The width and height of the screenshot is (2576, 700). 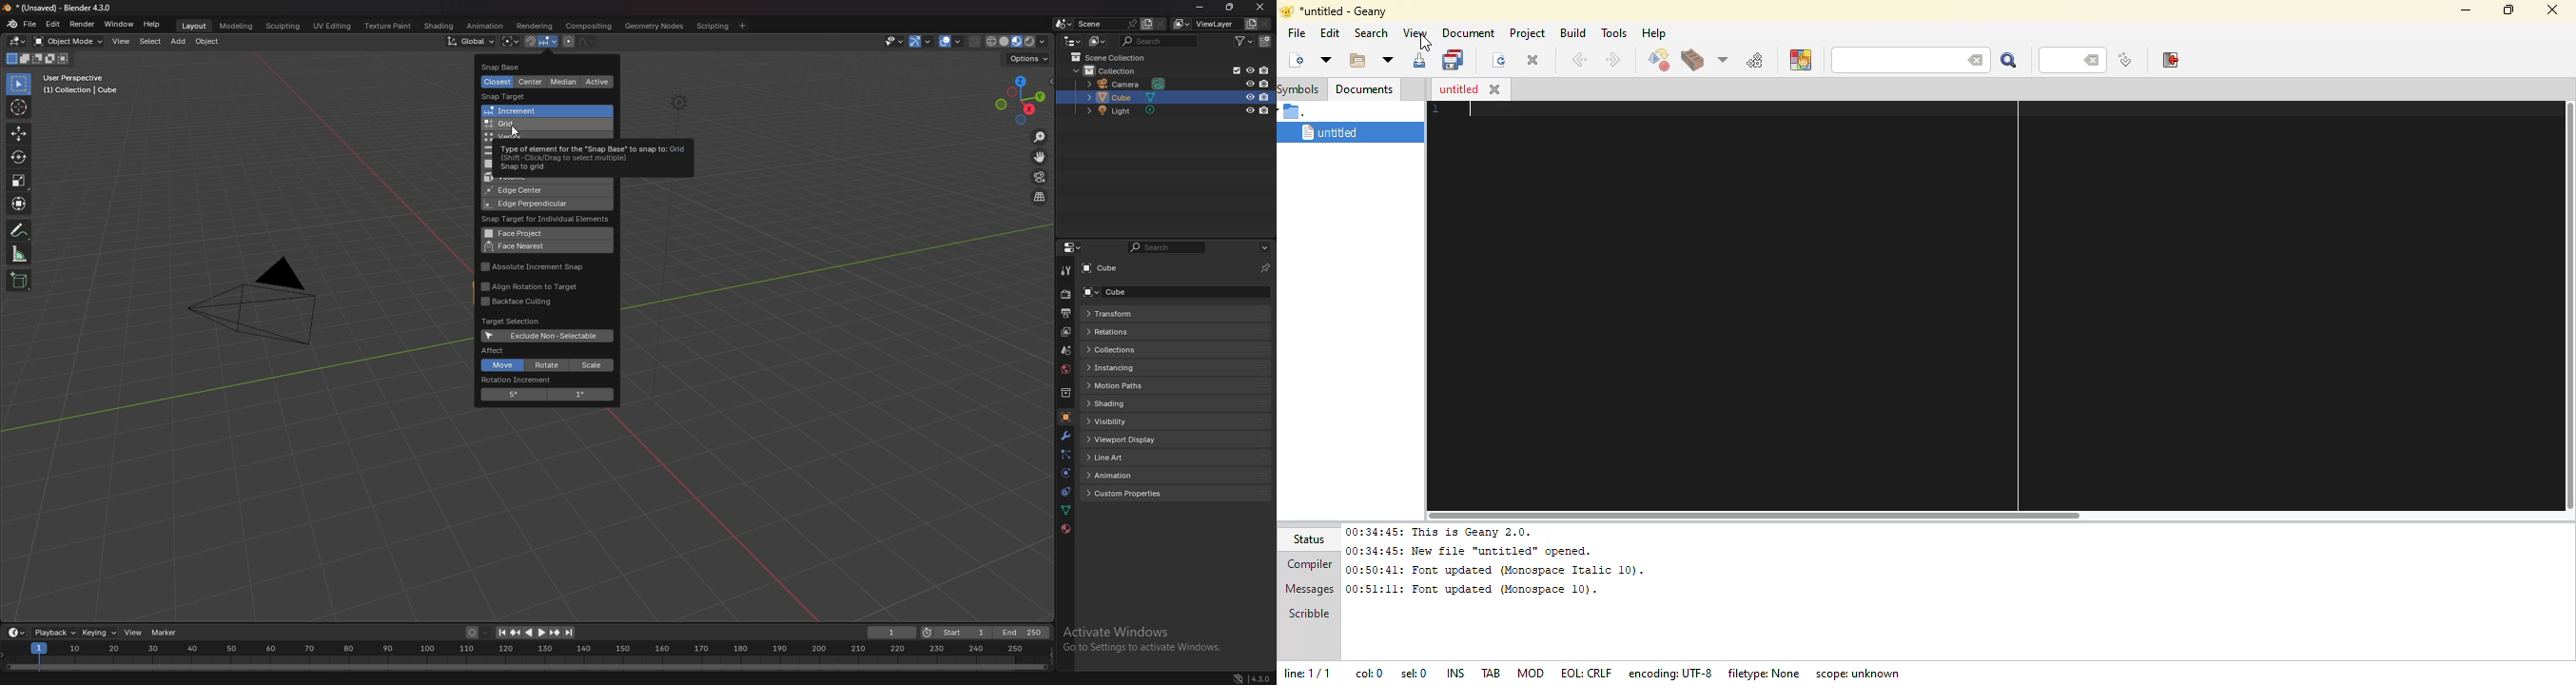 What do you see at coordinates (1468, 32) in the screenshot?
I see `document` at bounding box center [1468, 32].